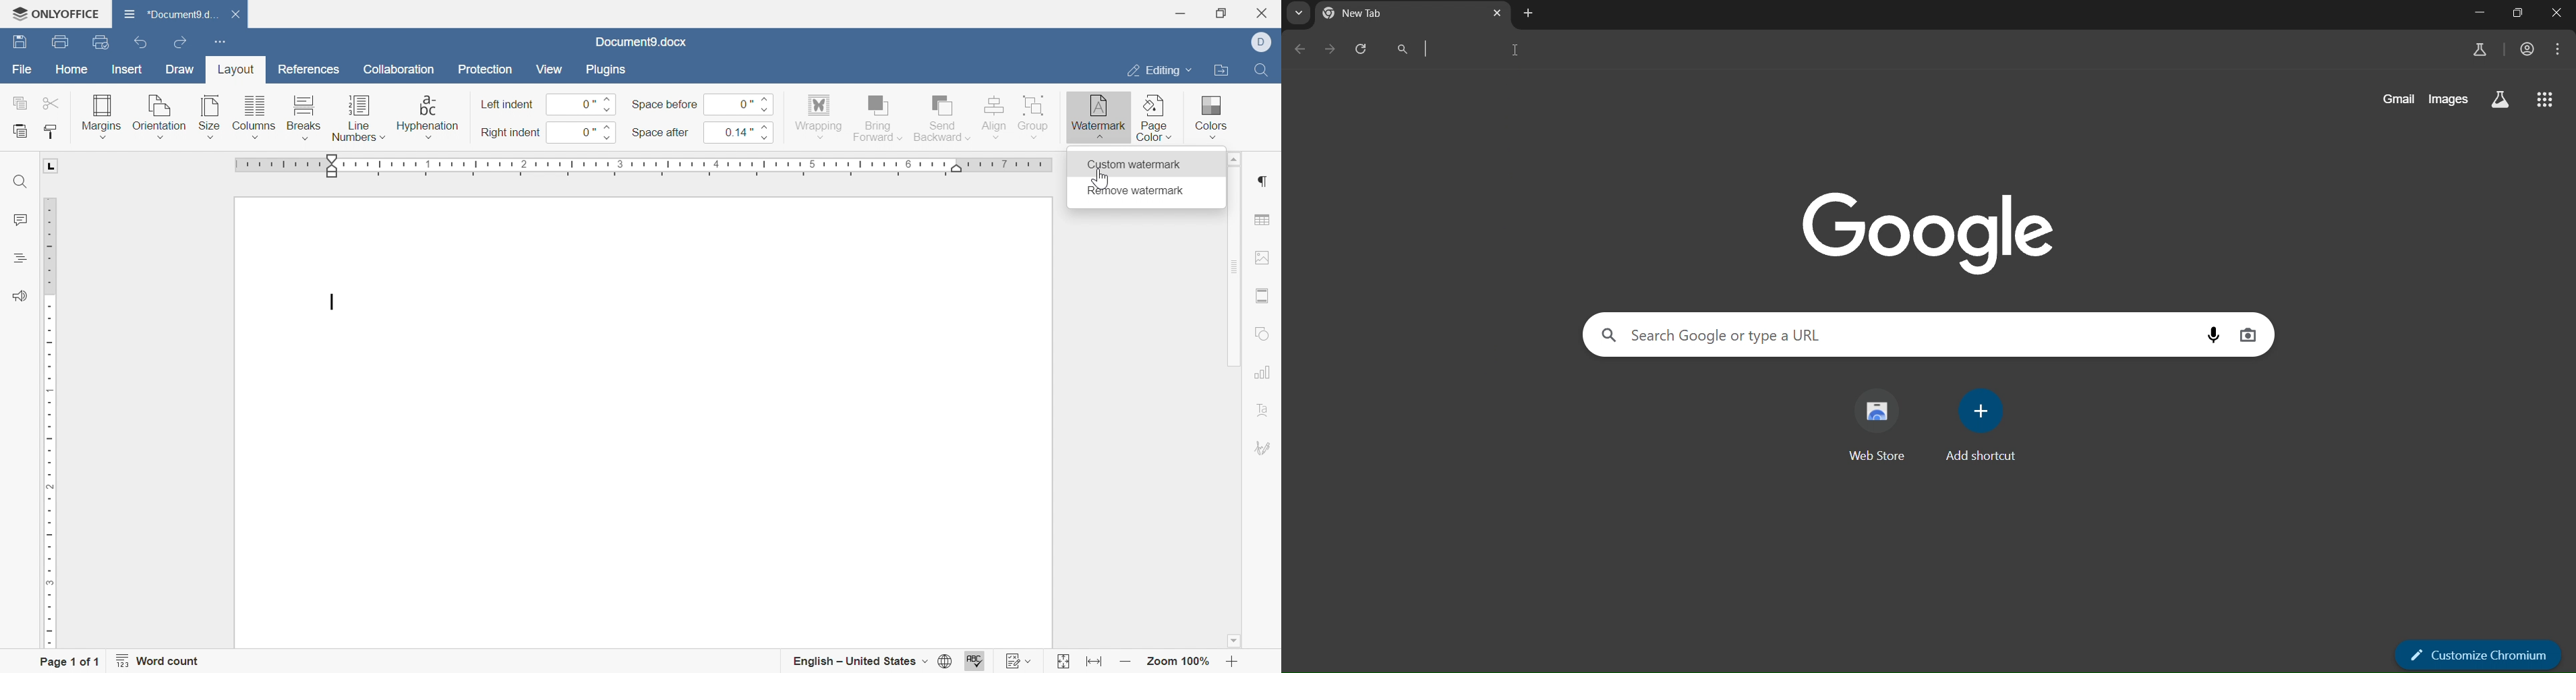  Describe the element at coordinates (1156, 118) in the screenshot. I see `page color` at that location.